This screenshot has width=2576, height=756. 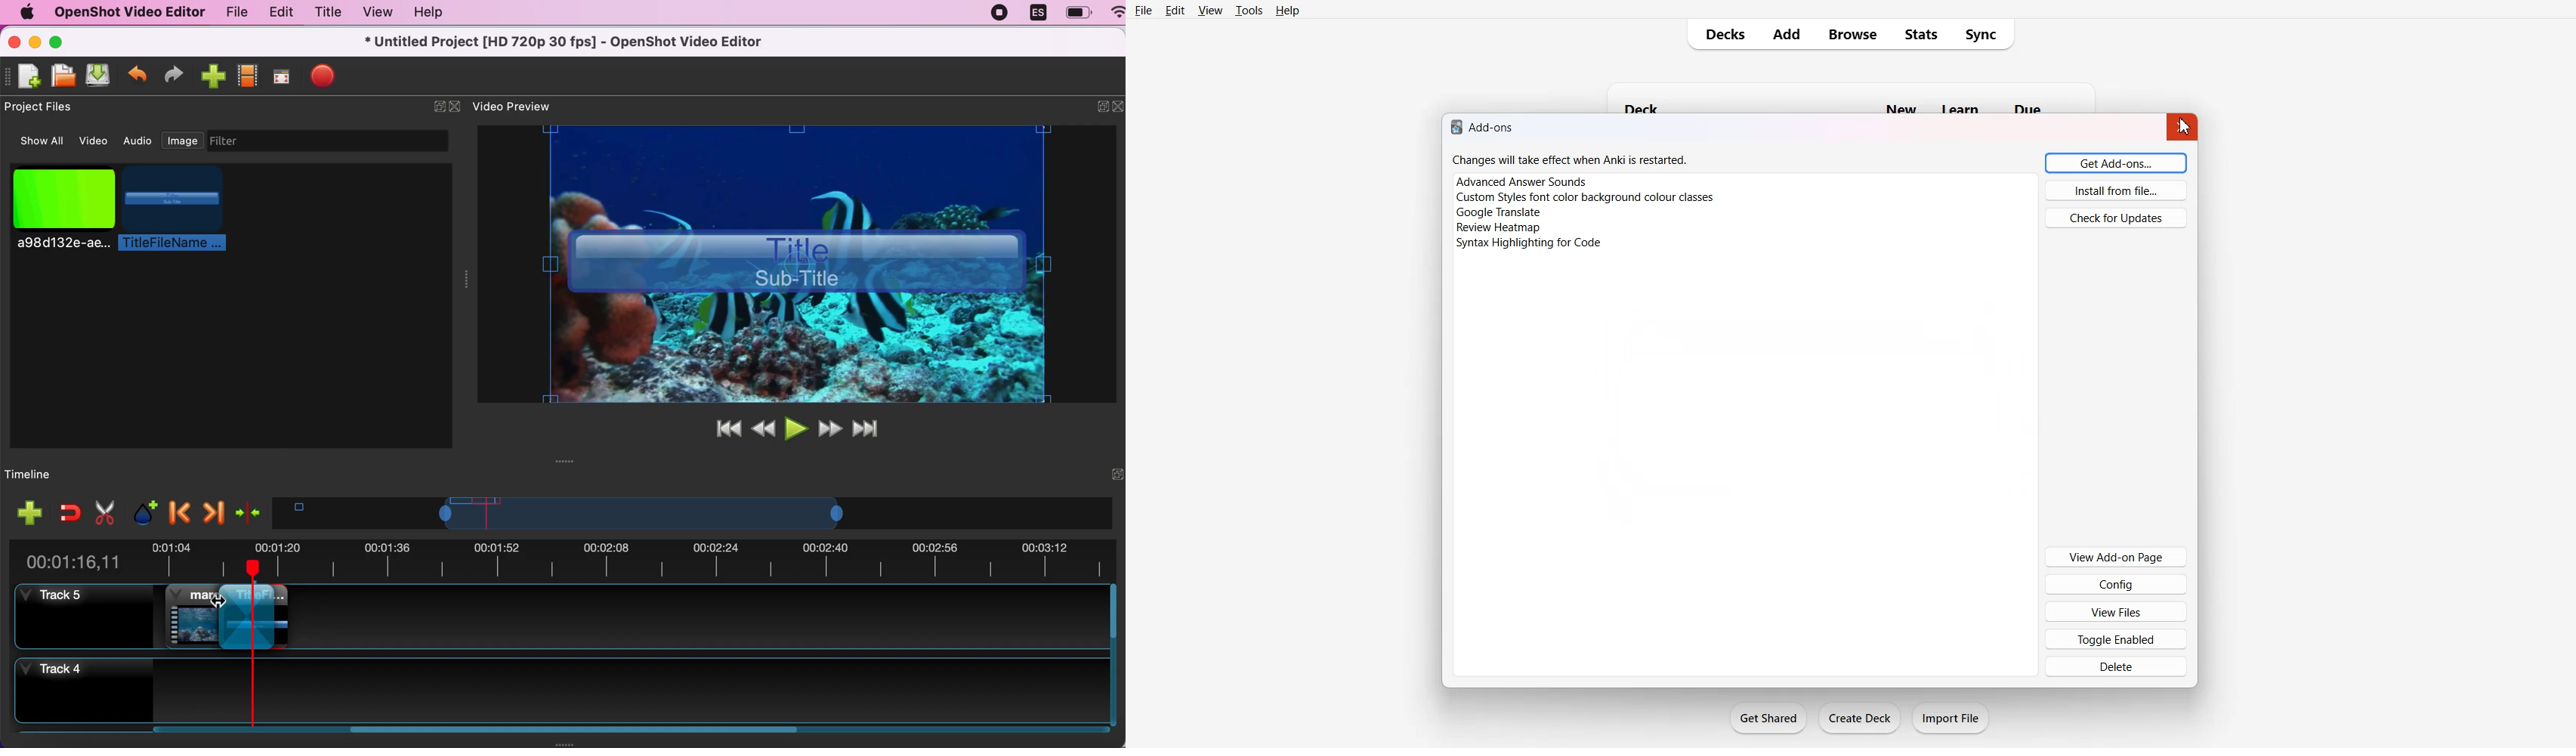 What do you see at coordinates (2117, 557) in the screenshot?
I see `View Add-on Page` at bounding box center [2117, 557].